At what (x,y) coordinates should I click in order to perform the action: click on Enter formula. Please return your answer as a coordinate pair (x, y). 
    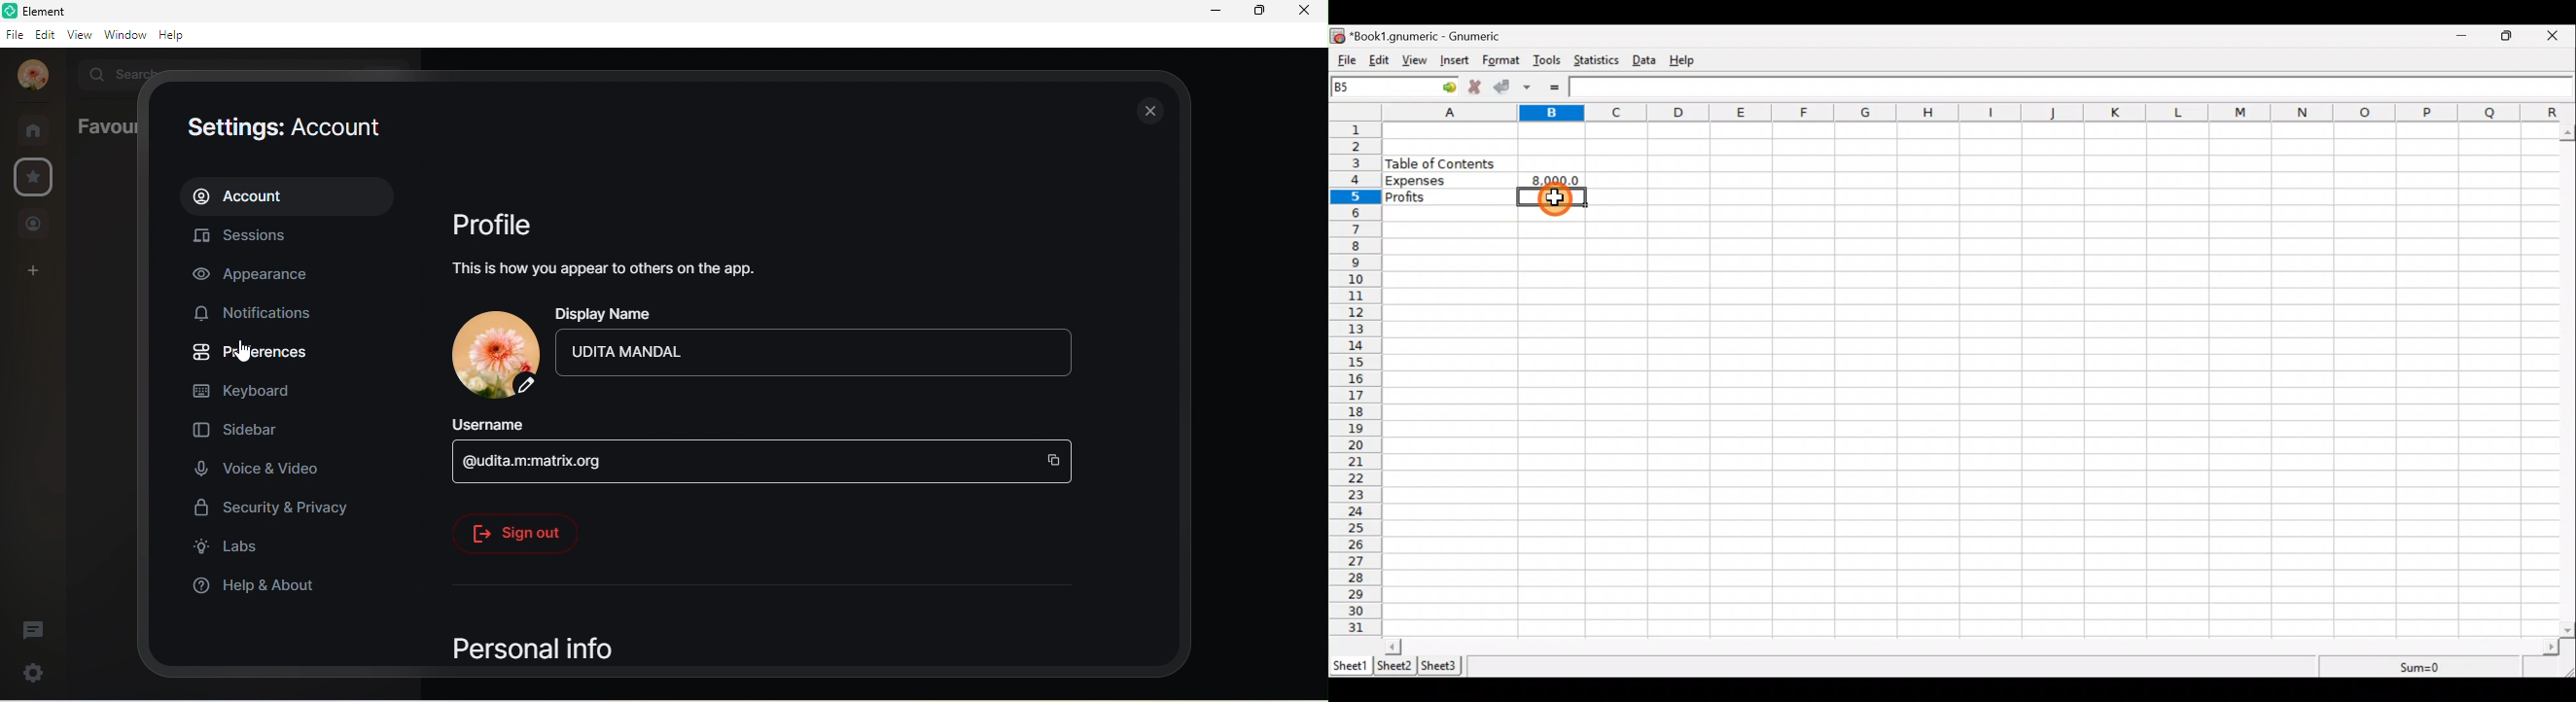
    Looking at the image, I should click on (1562, 87).